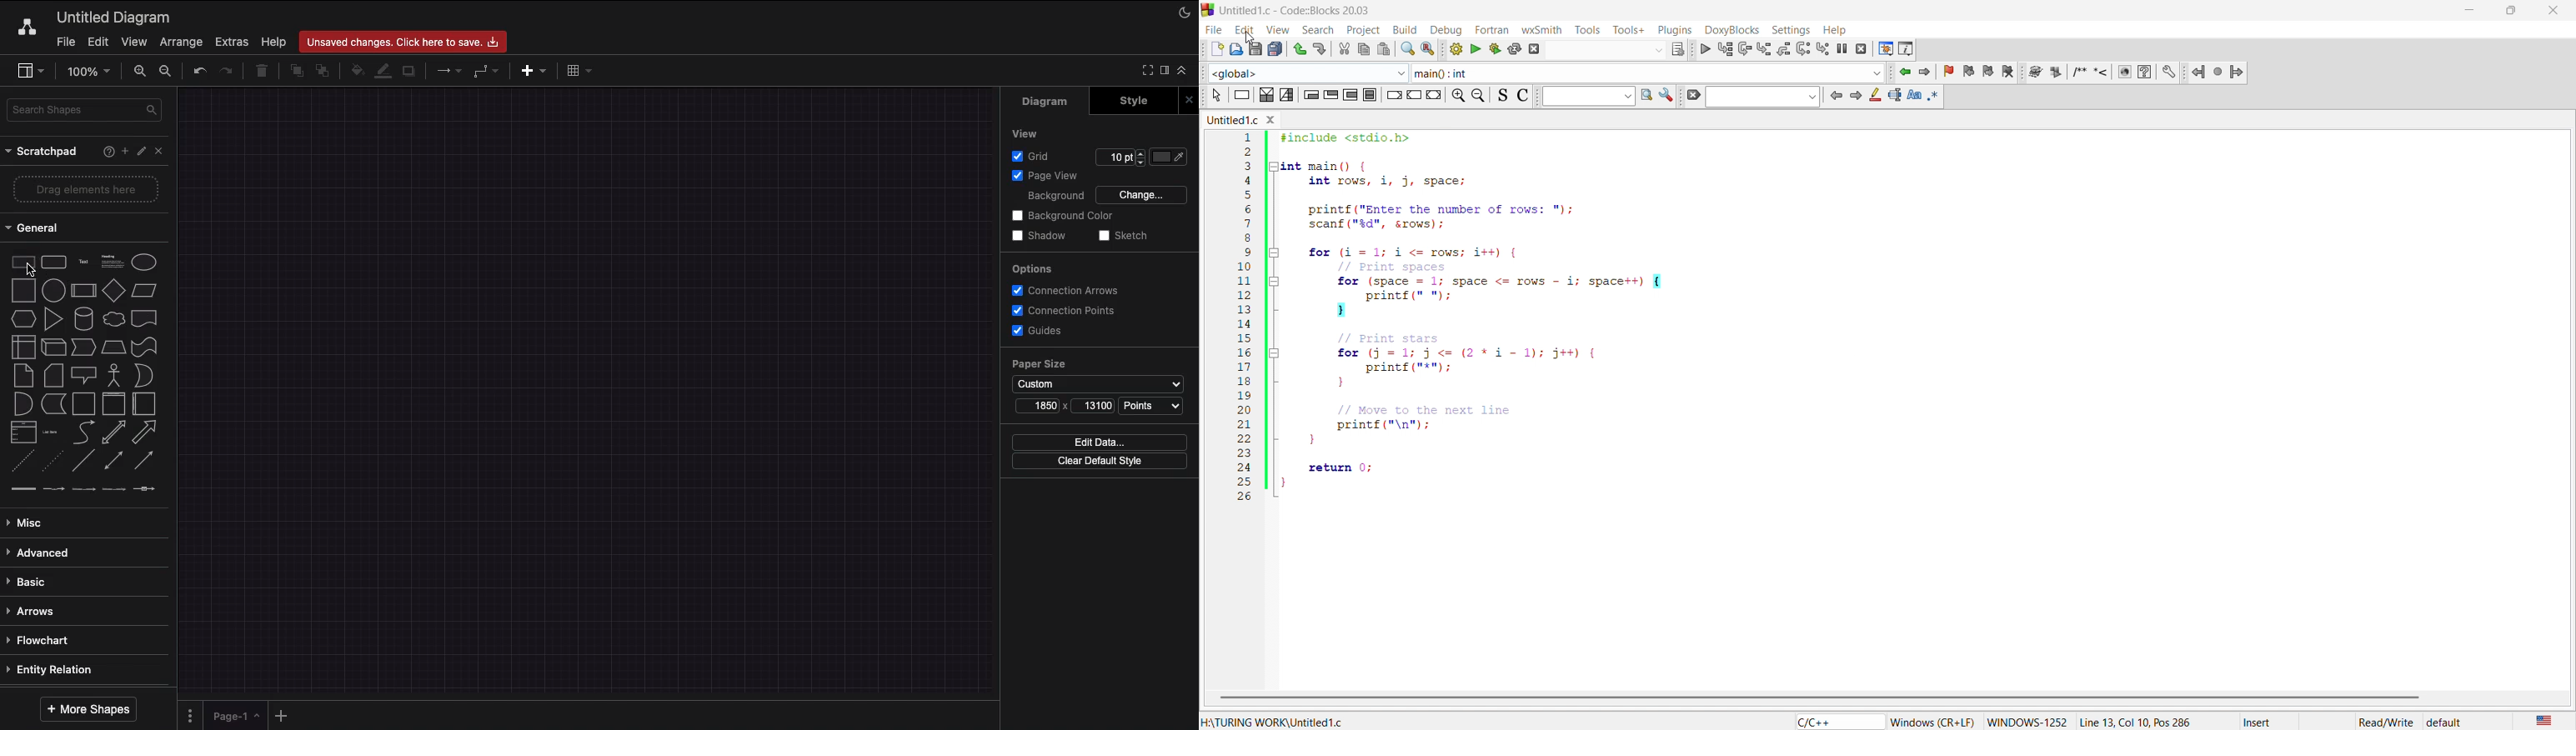 This screenshot has width=2576, height=756. What do you see at coordinates (122, 152) in the screenshot?
I see `Add` at bounding box center [122, 152].